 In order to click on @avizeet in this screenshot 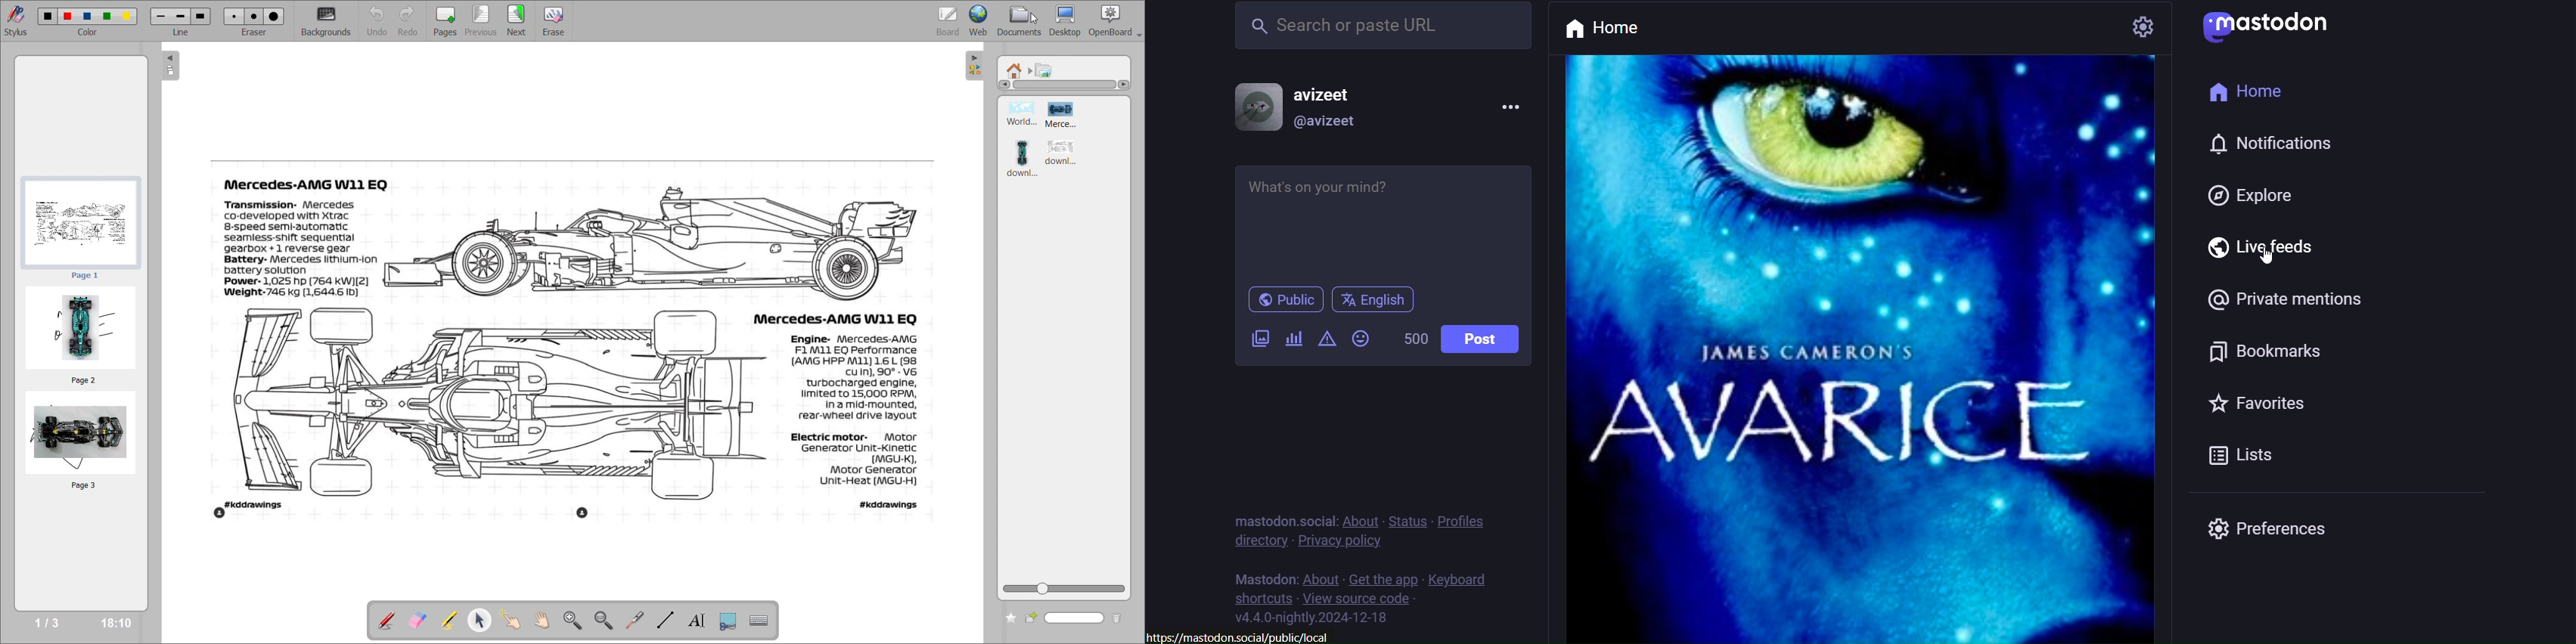, I will do `click(1326, 120)`.